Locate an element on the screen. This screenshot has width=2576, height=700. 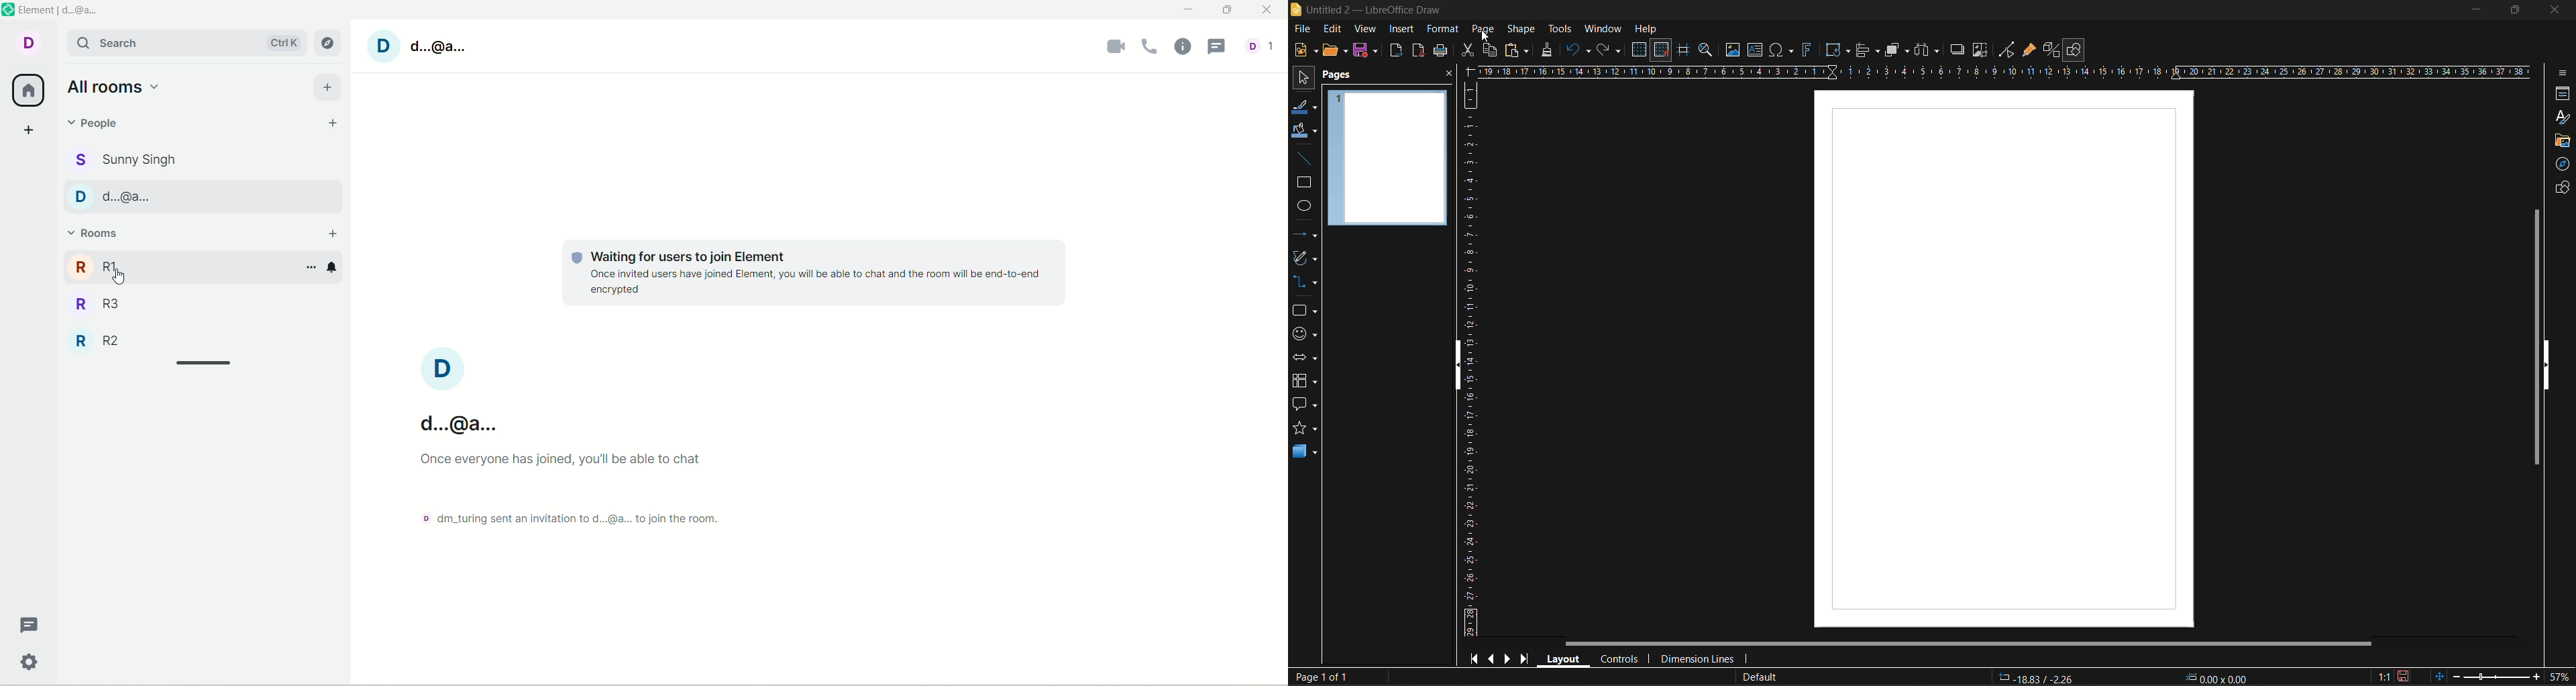
zoom factor is located at coordinates (2562, 676).